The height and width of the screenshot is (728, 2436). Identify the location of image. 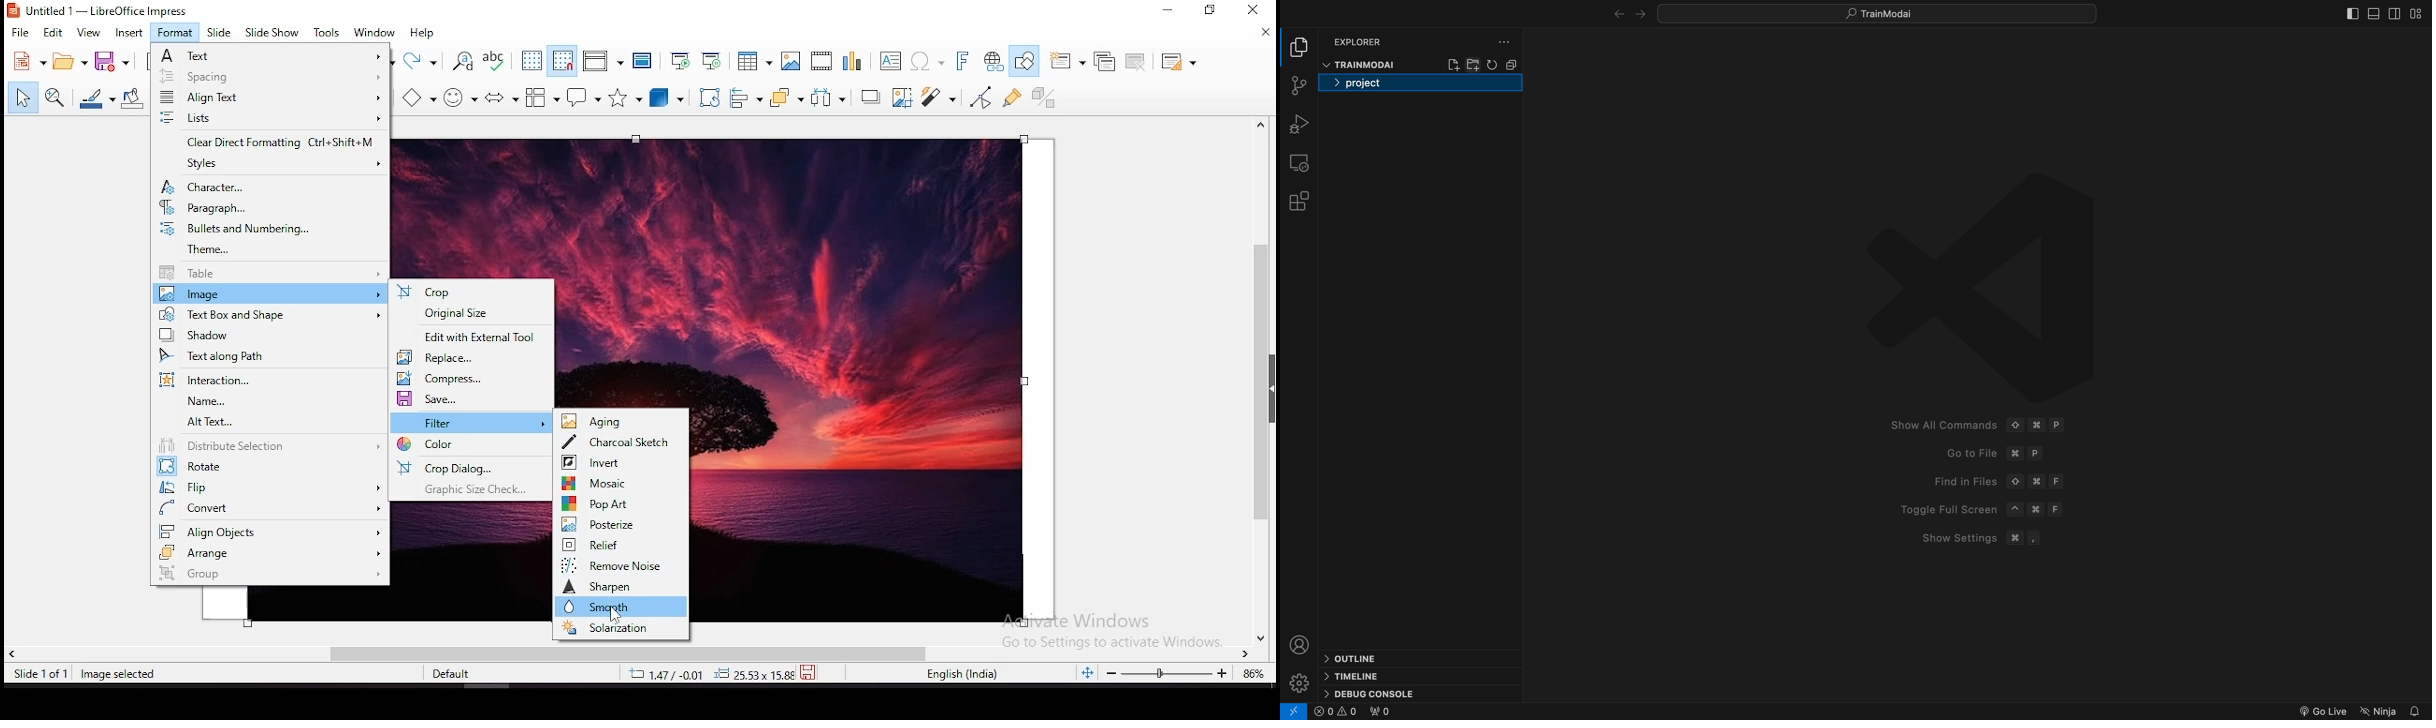
(268, 294).